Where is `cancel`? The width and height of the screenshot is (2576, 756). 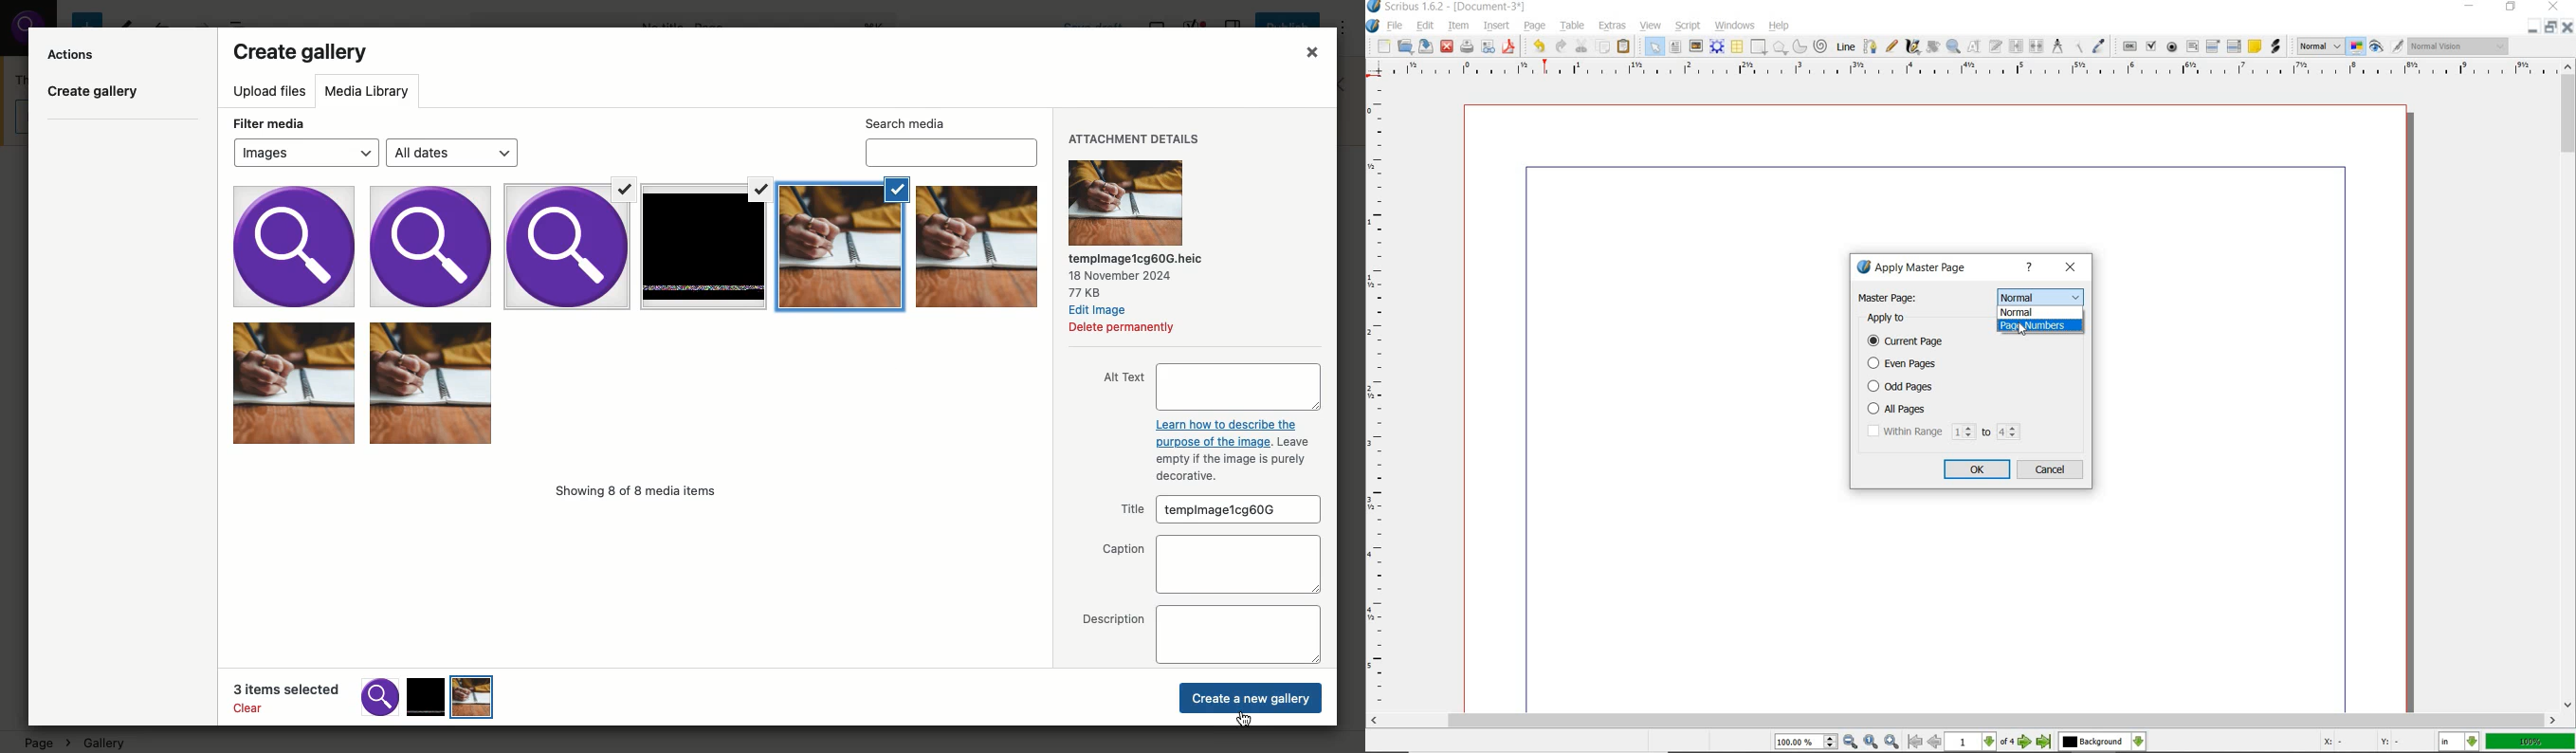 cancel is located at coordinates (2052, 470).